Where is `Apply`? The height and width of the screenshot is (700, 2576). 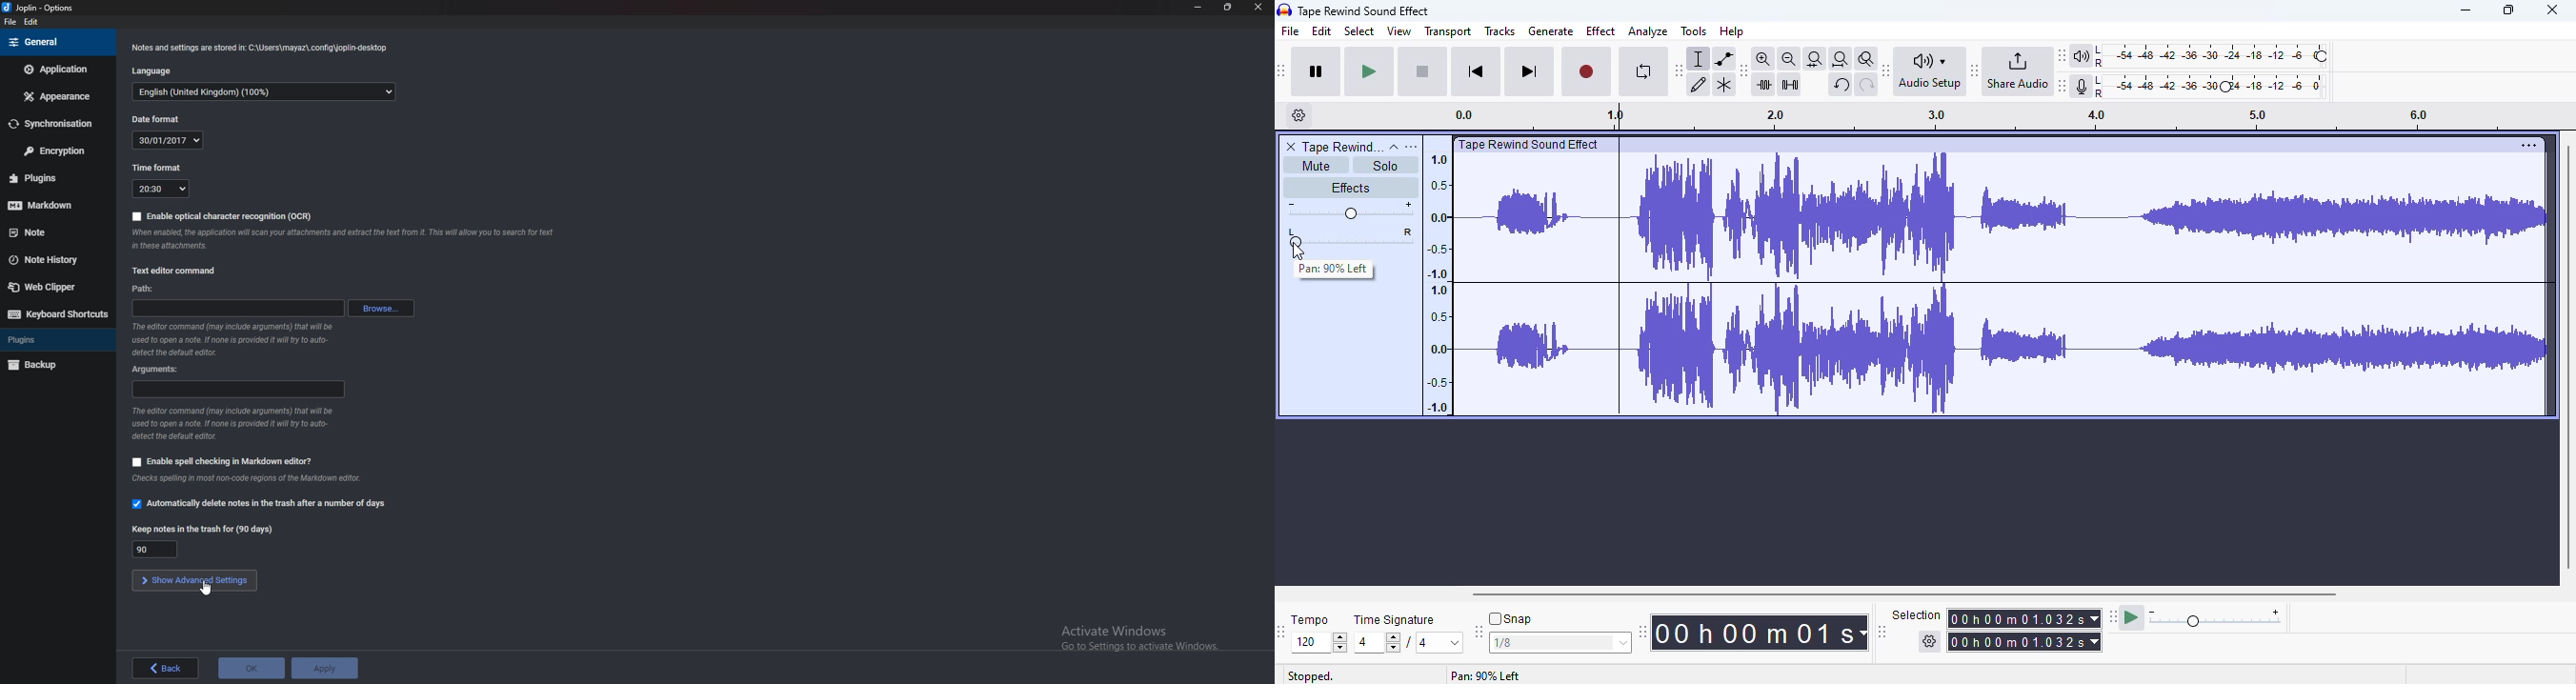 Apply is located at coordinates (327, 667).